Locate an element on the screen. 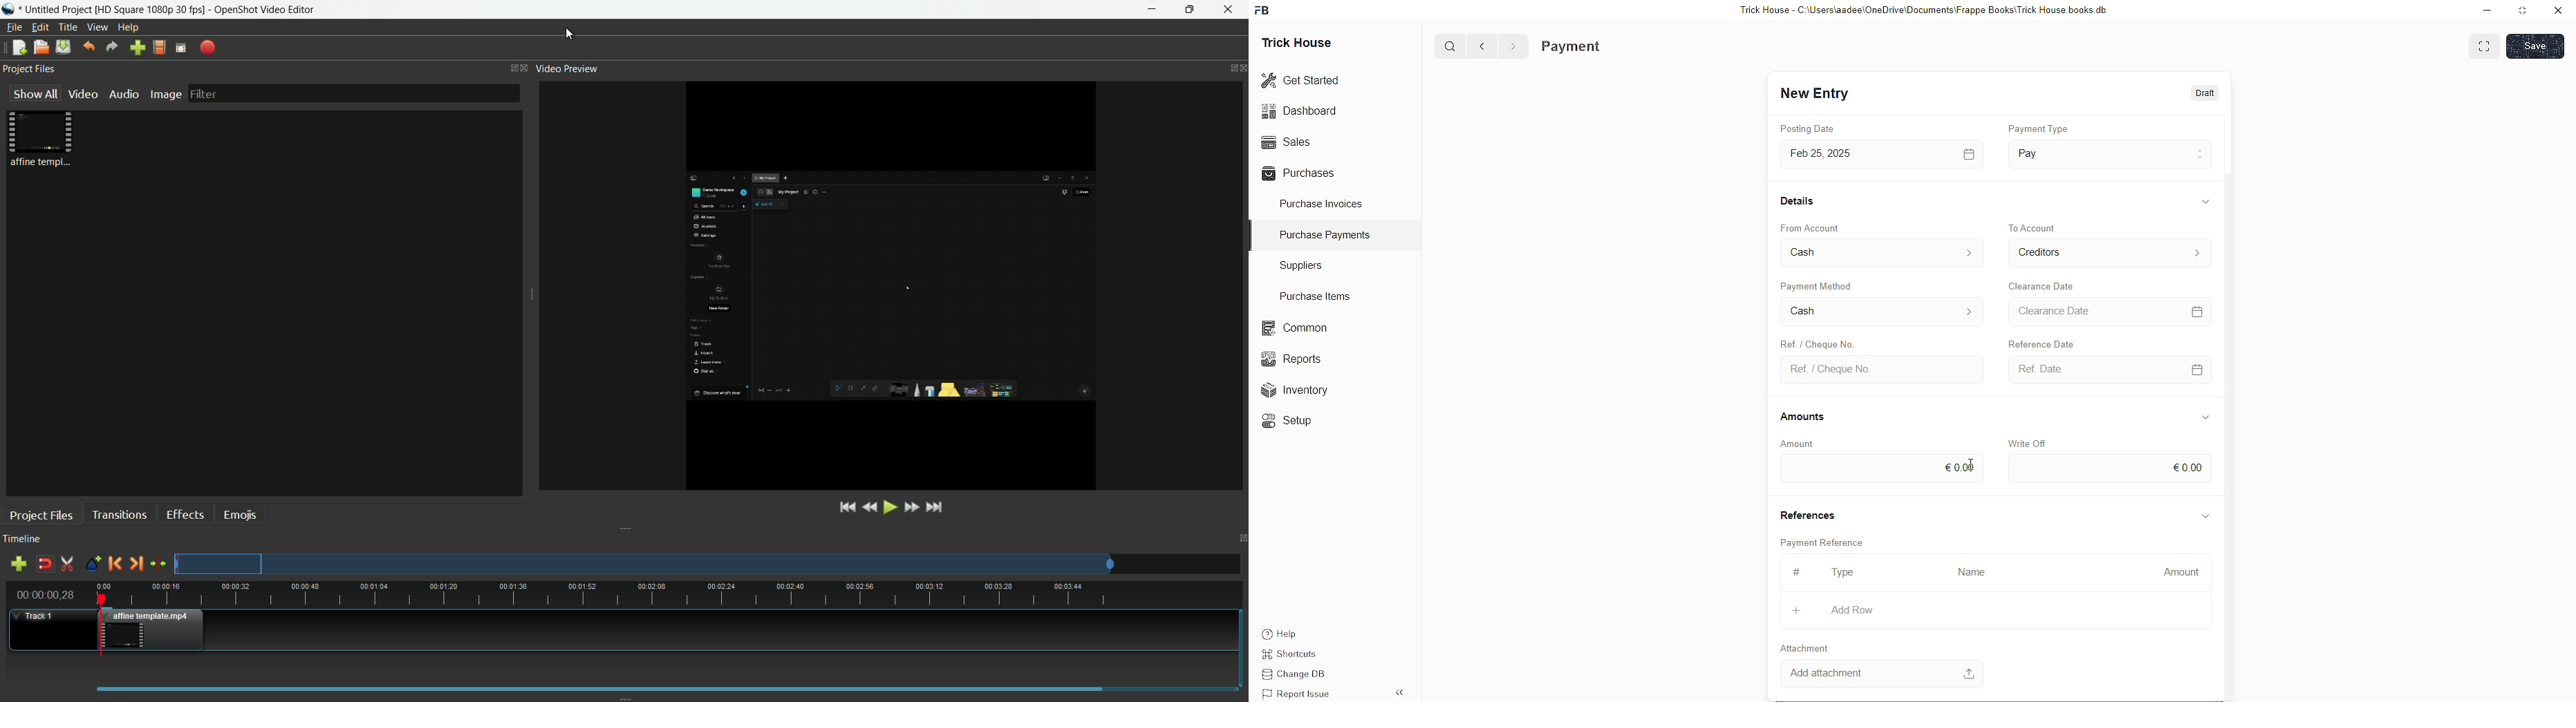 The width and height of the screenshot is (2576, 728). Payment Reference is located at coordinates (1824, 542).